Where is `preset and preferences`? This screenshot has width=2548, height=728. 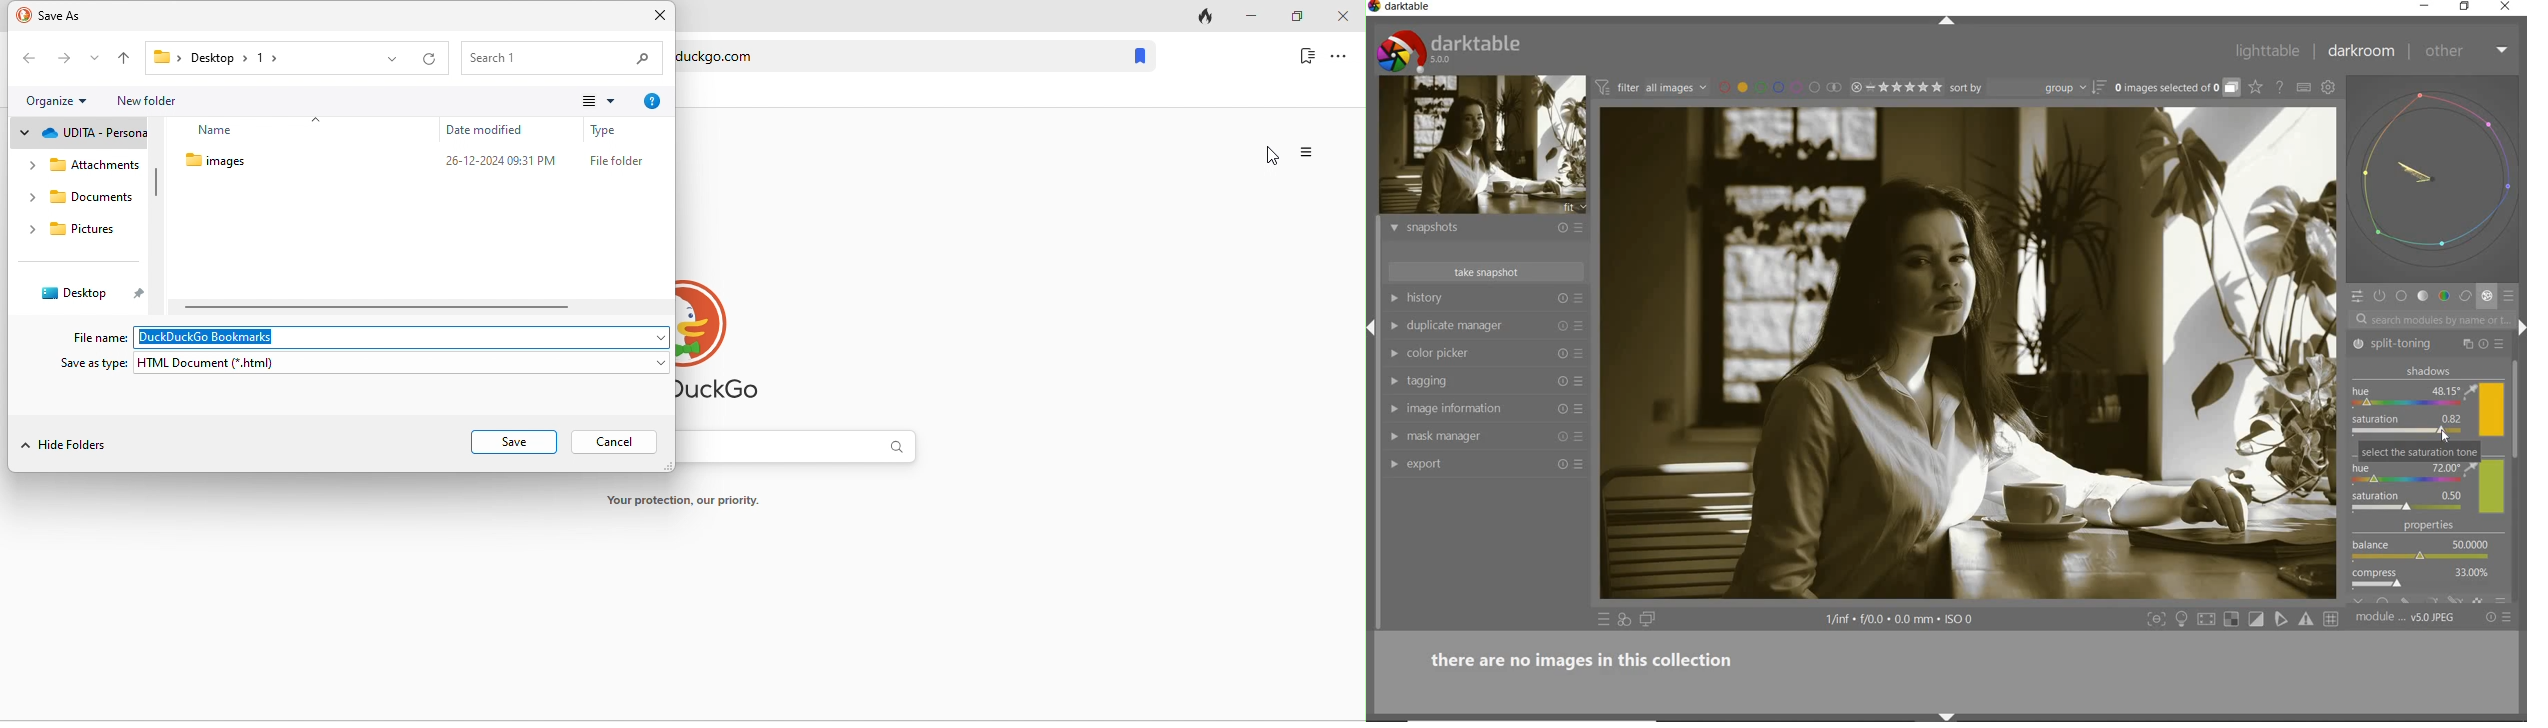
preset and preferences is located at coordinates (1580, 409).